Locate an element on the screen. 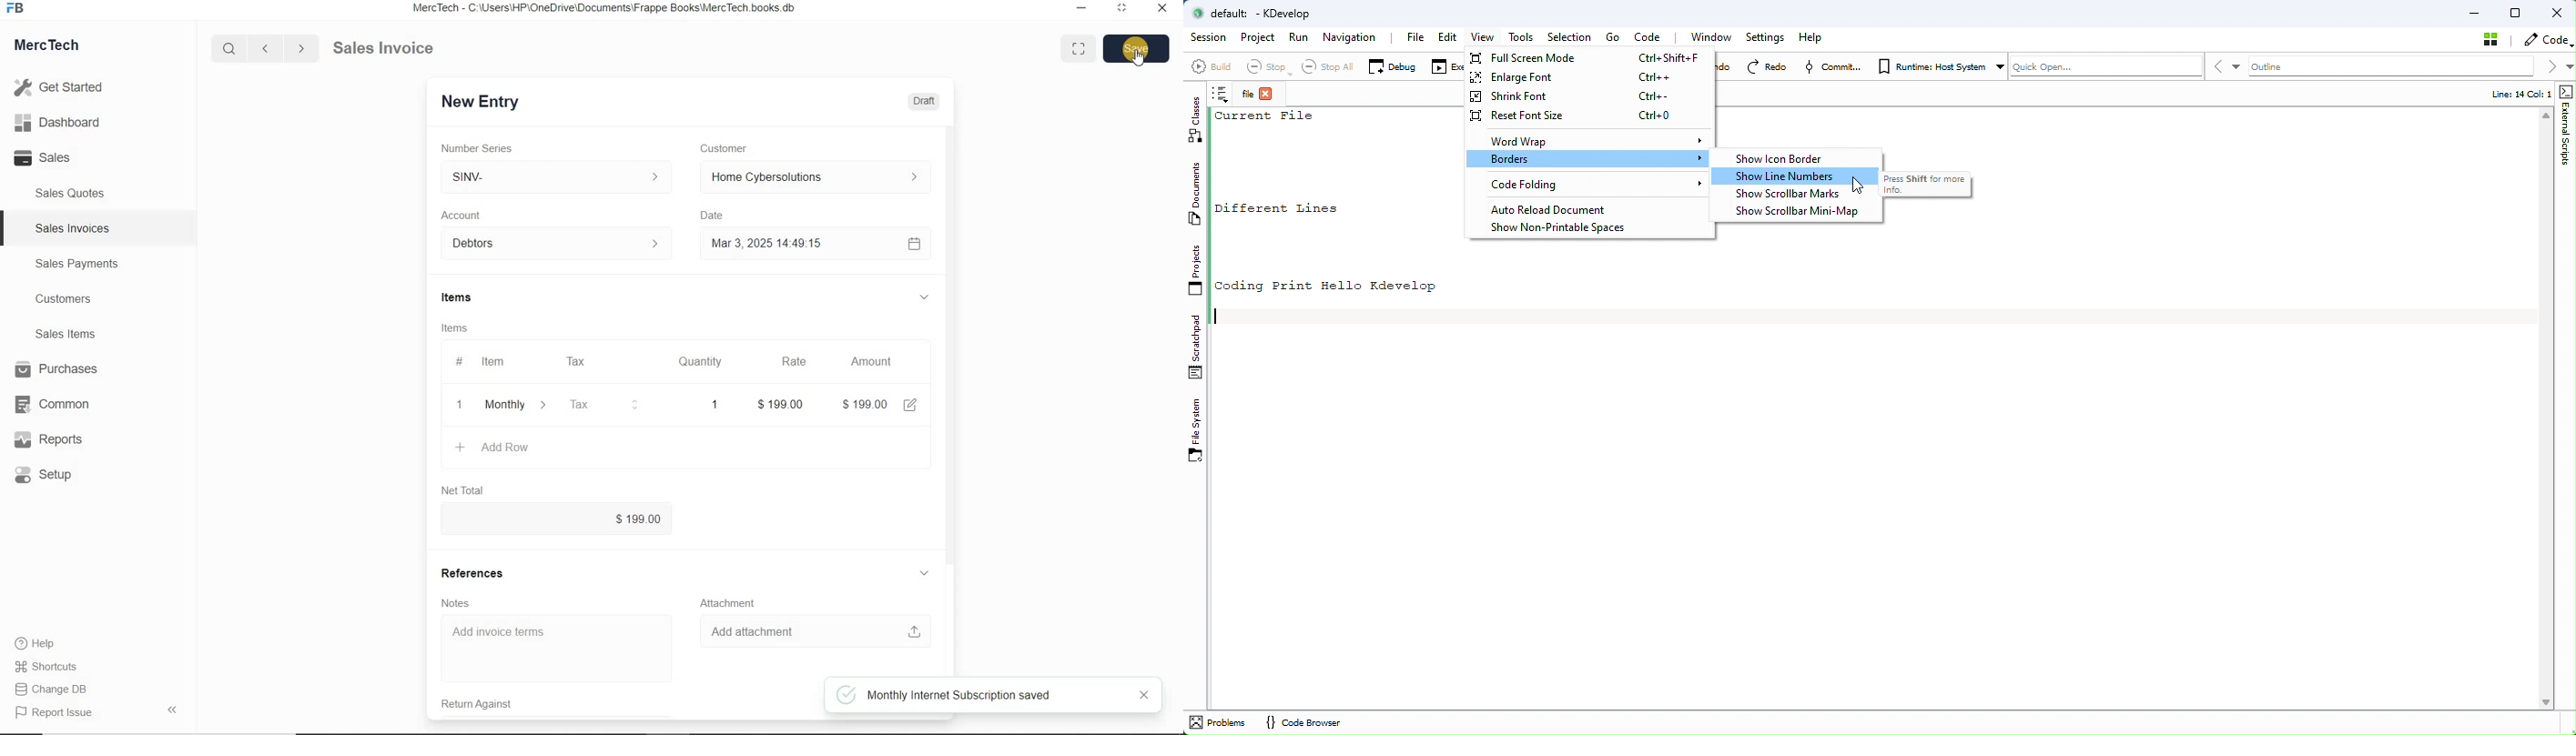 This screenshot has height=756, width=2576. Close is located at coordinates (1161, 10).